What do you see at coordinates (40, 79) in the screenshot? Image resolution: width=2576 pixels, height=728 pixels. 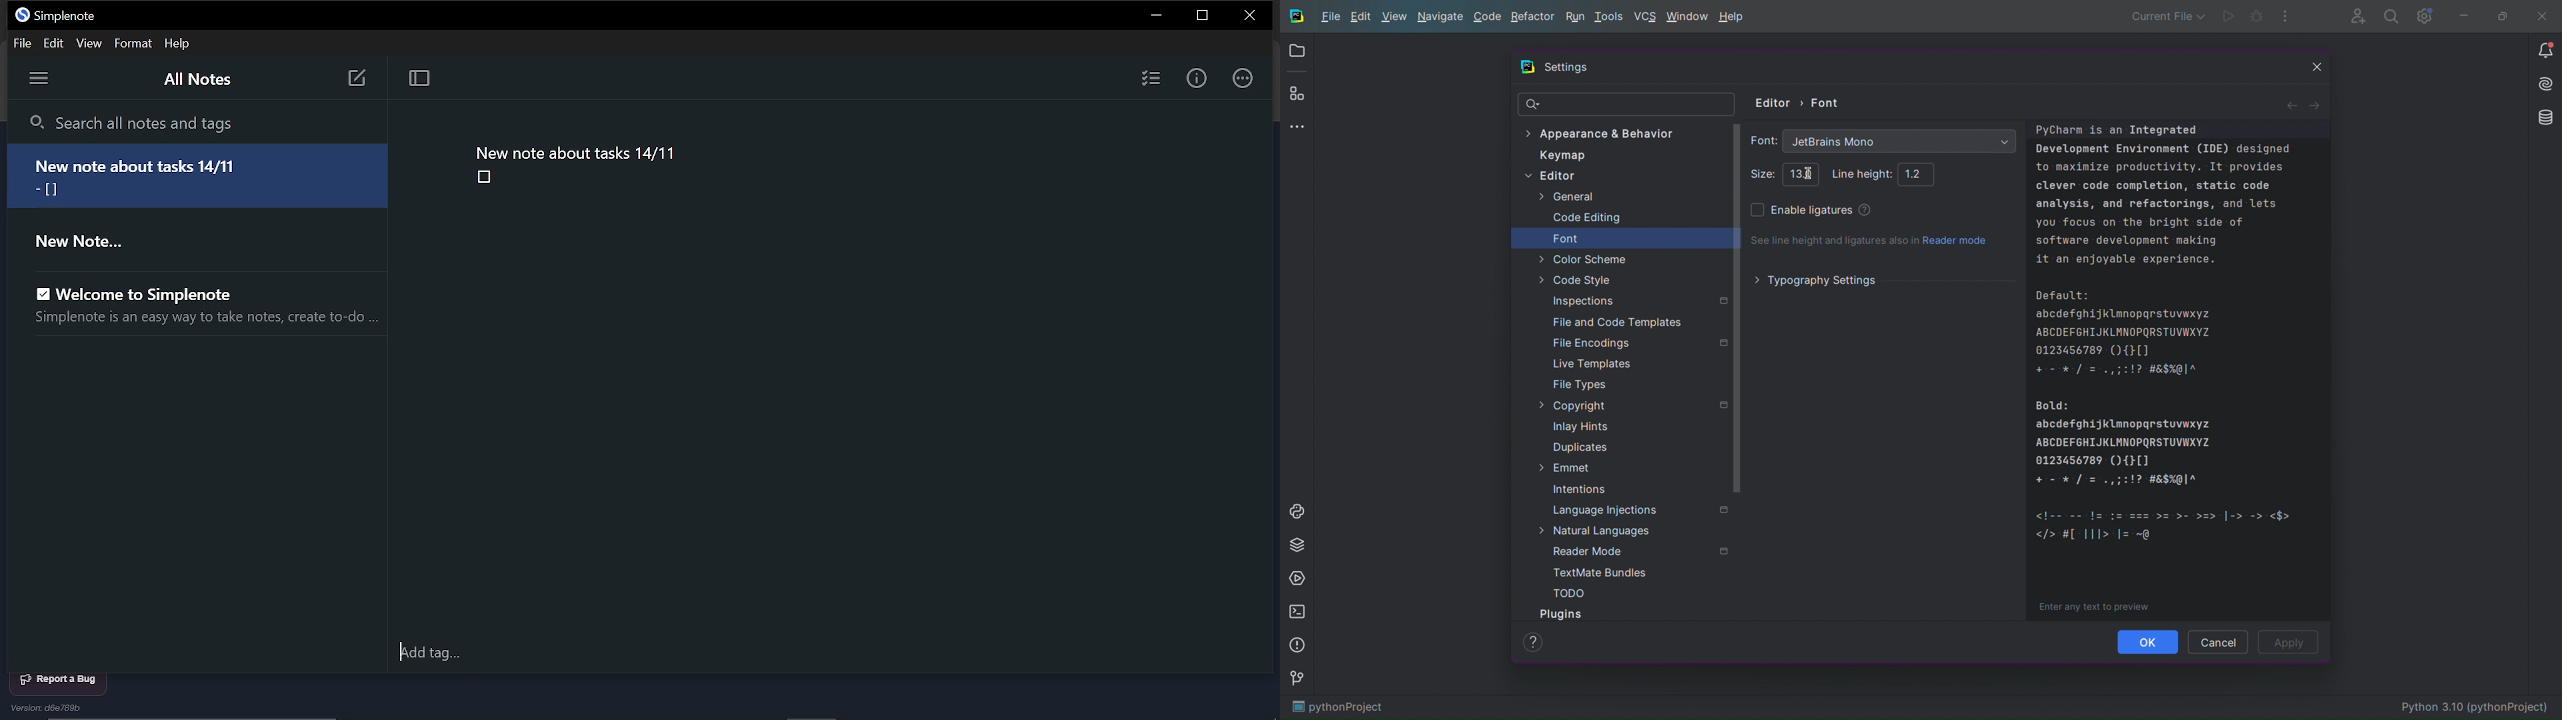 I see `Menu` at bounding box center [40, 79].